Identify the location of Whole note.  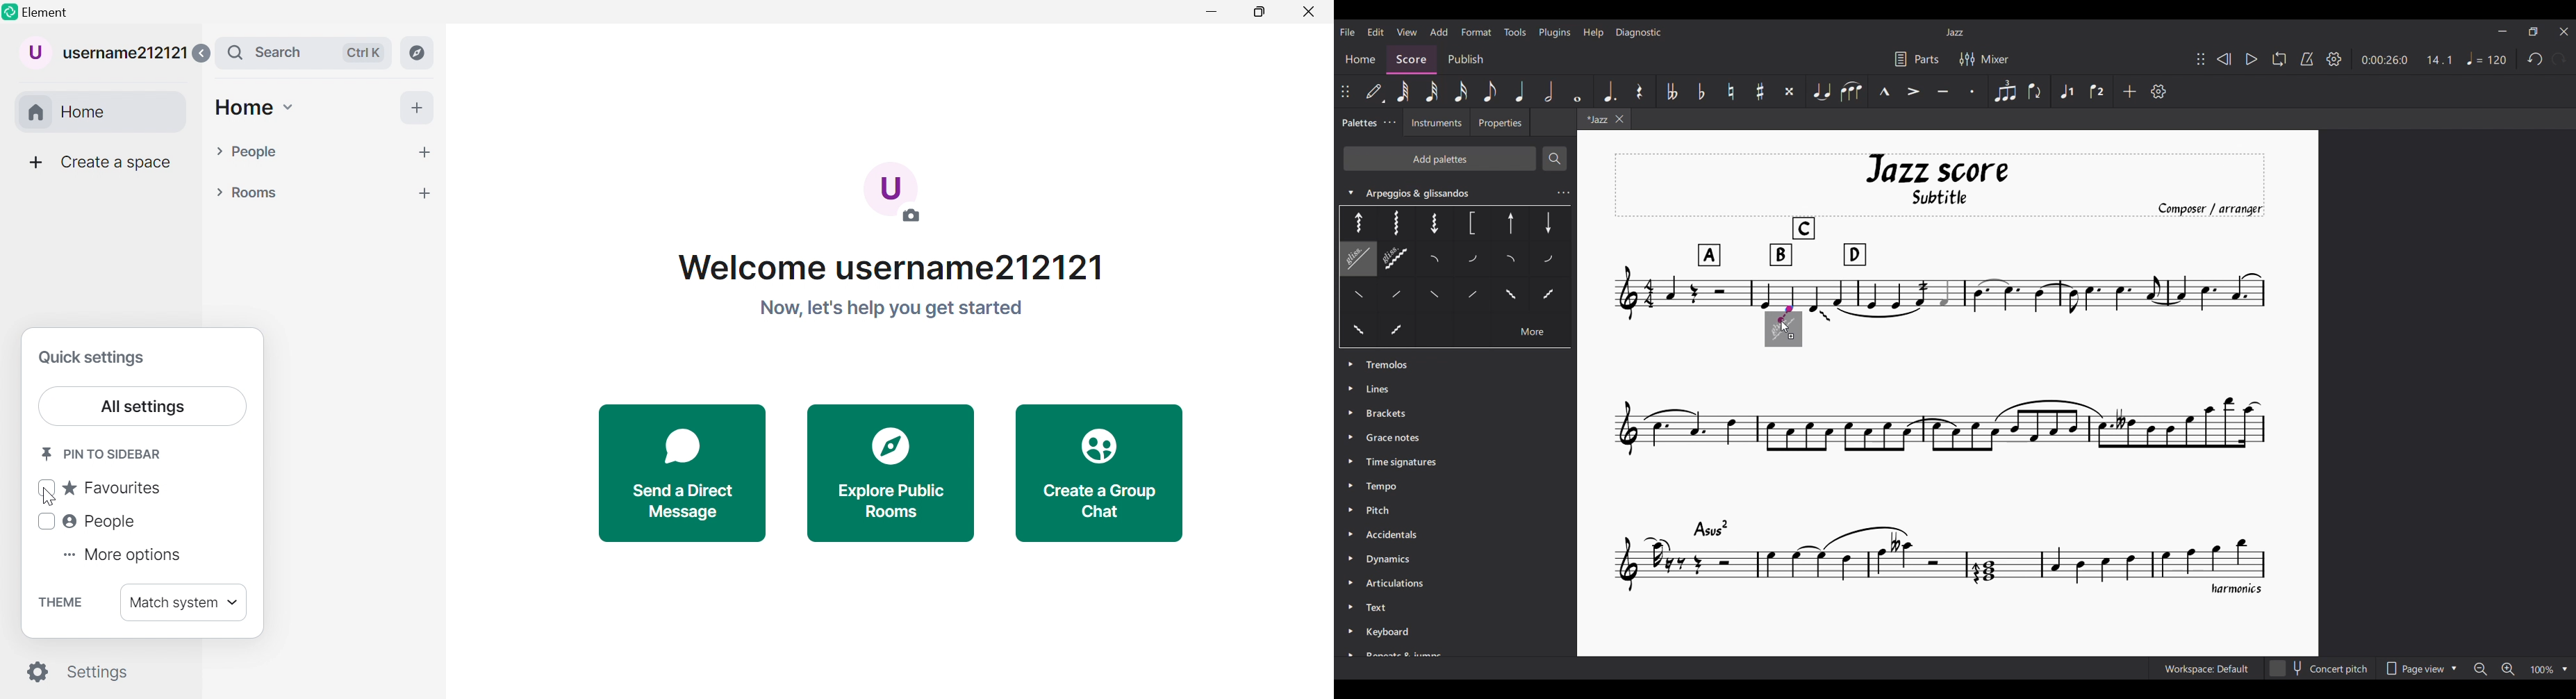
(1578, 91).